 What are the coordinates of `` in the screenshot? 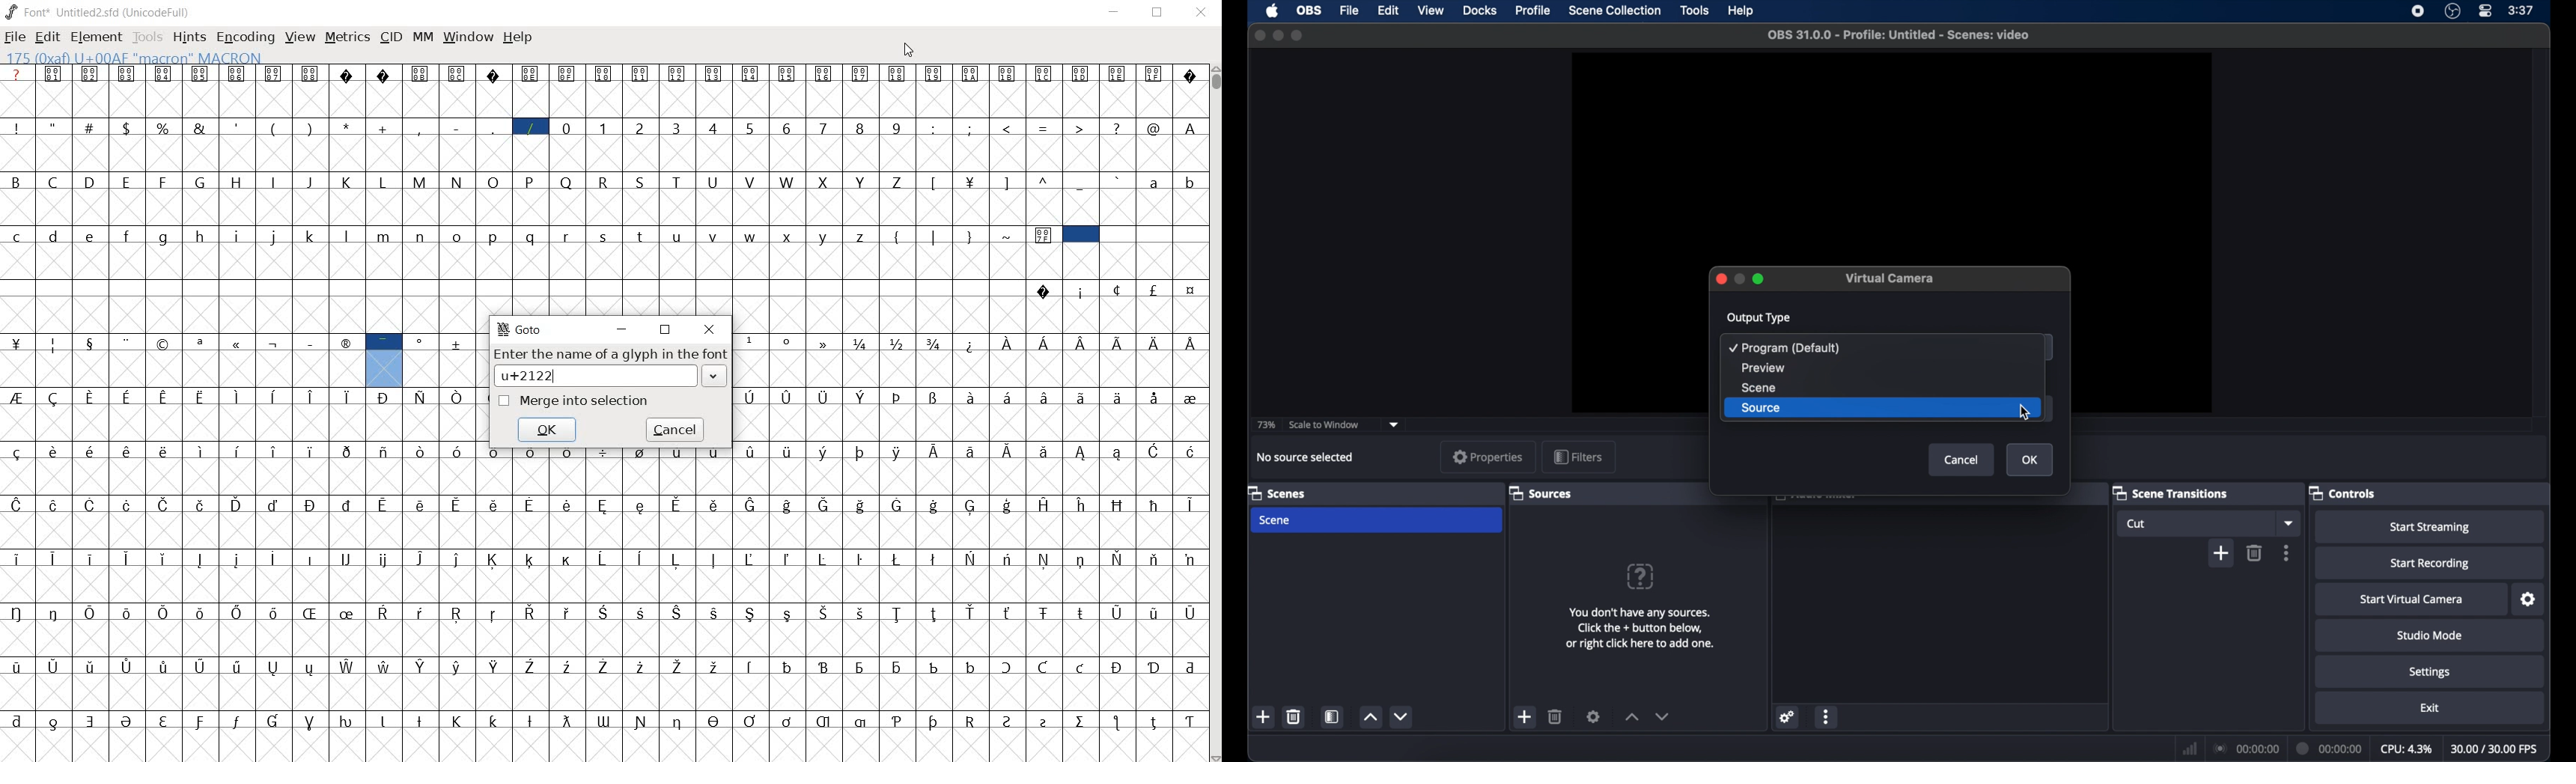 It's located at (969, 362).